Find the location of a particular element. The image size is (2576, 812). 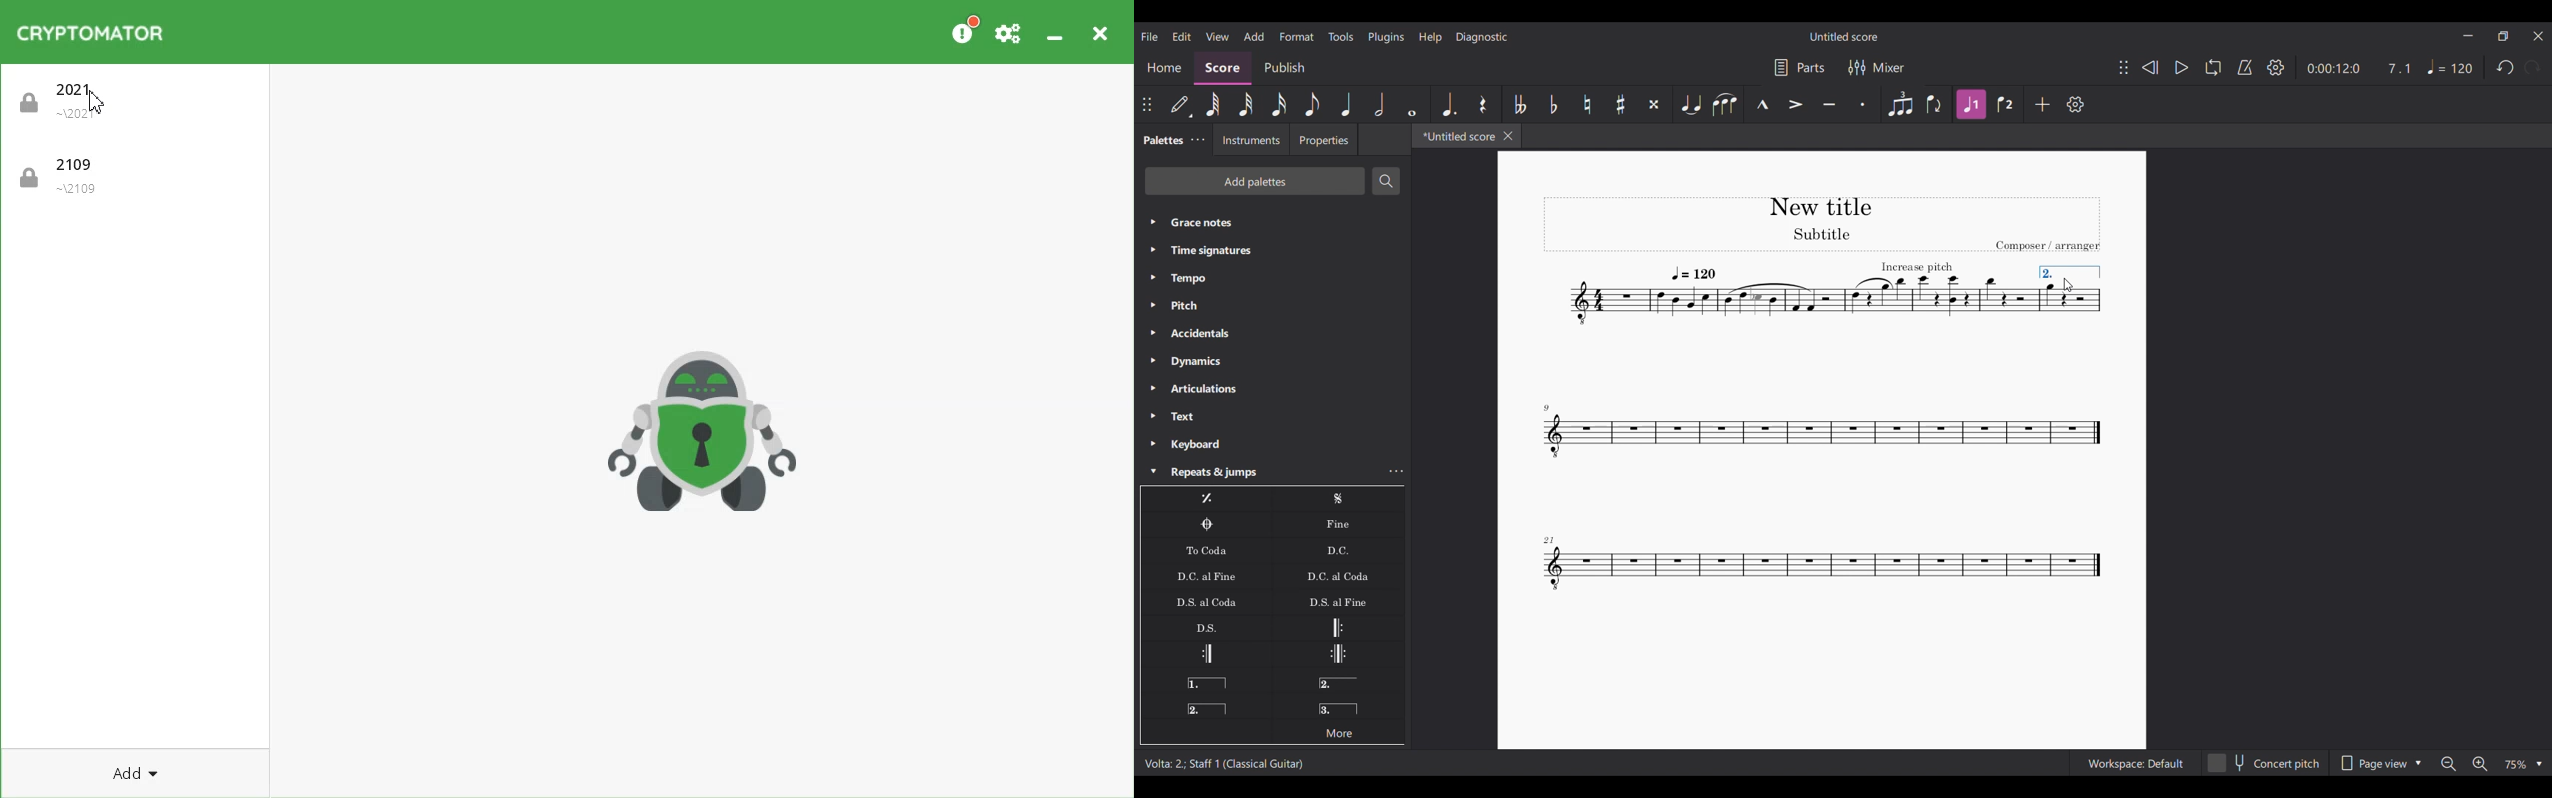

D.S. is located at coordinates (1206, 627).